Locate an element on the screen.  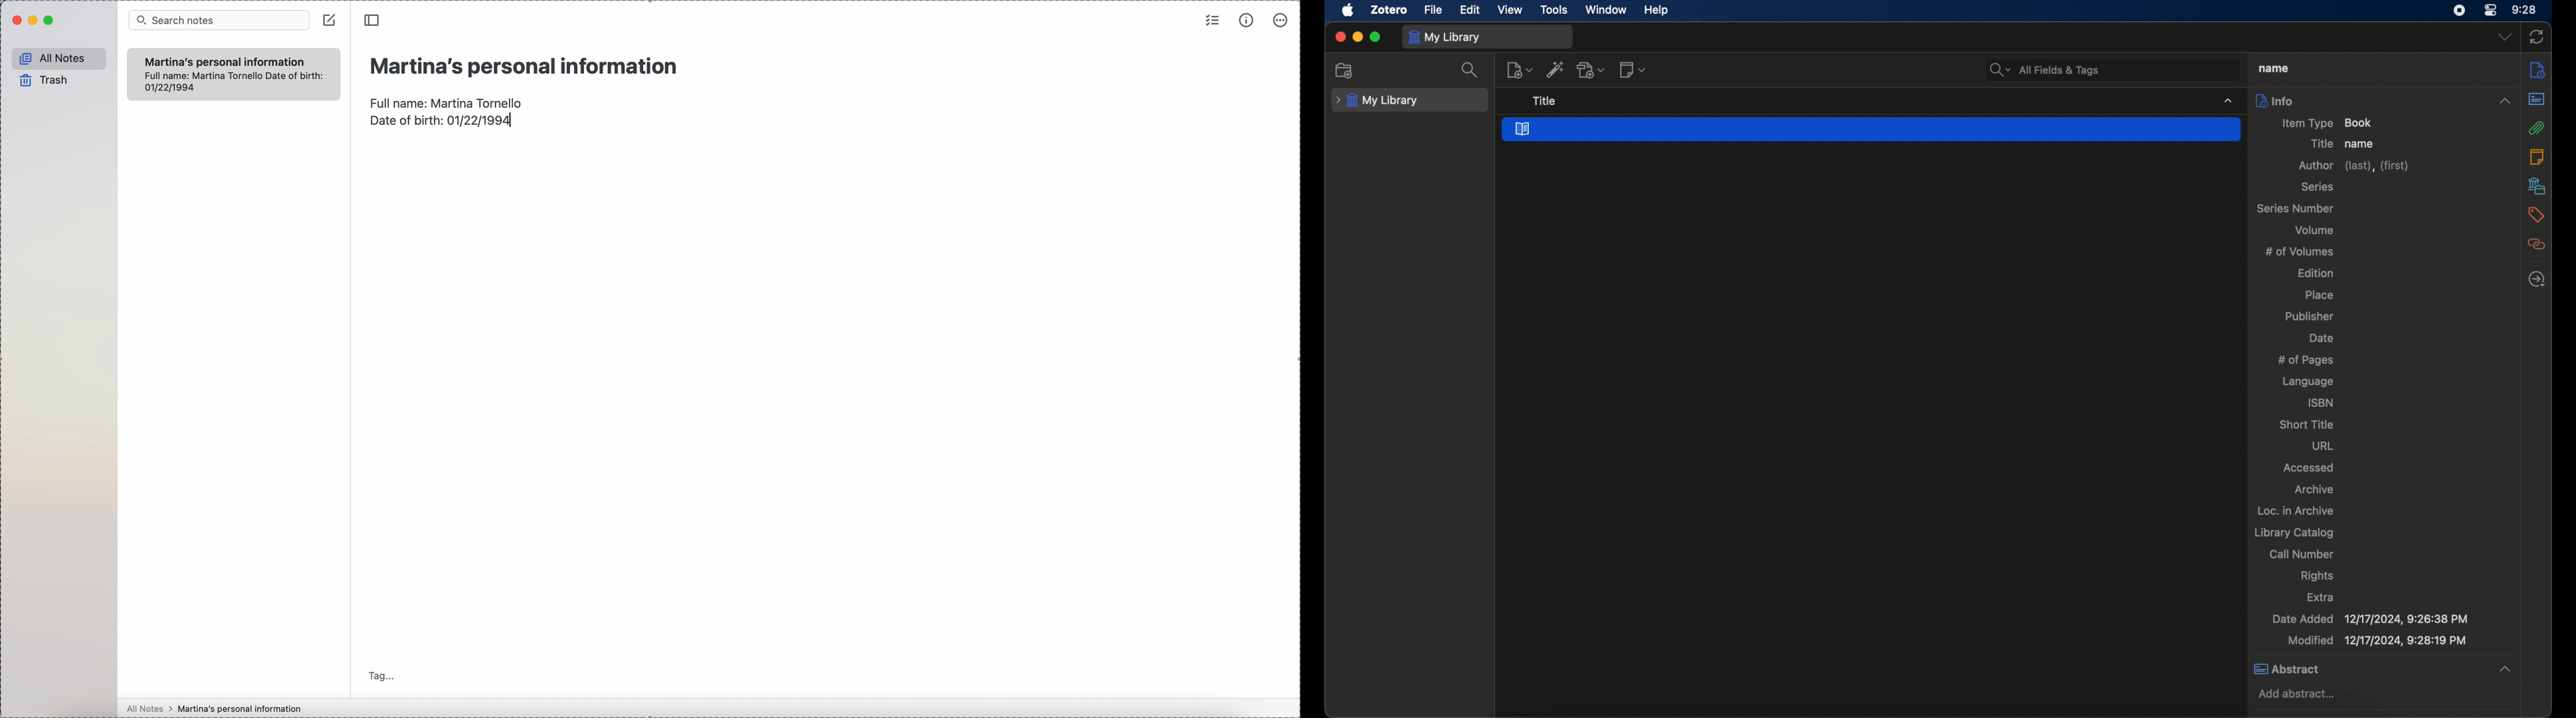
new note is located at coordinates (1633, 70).